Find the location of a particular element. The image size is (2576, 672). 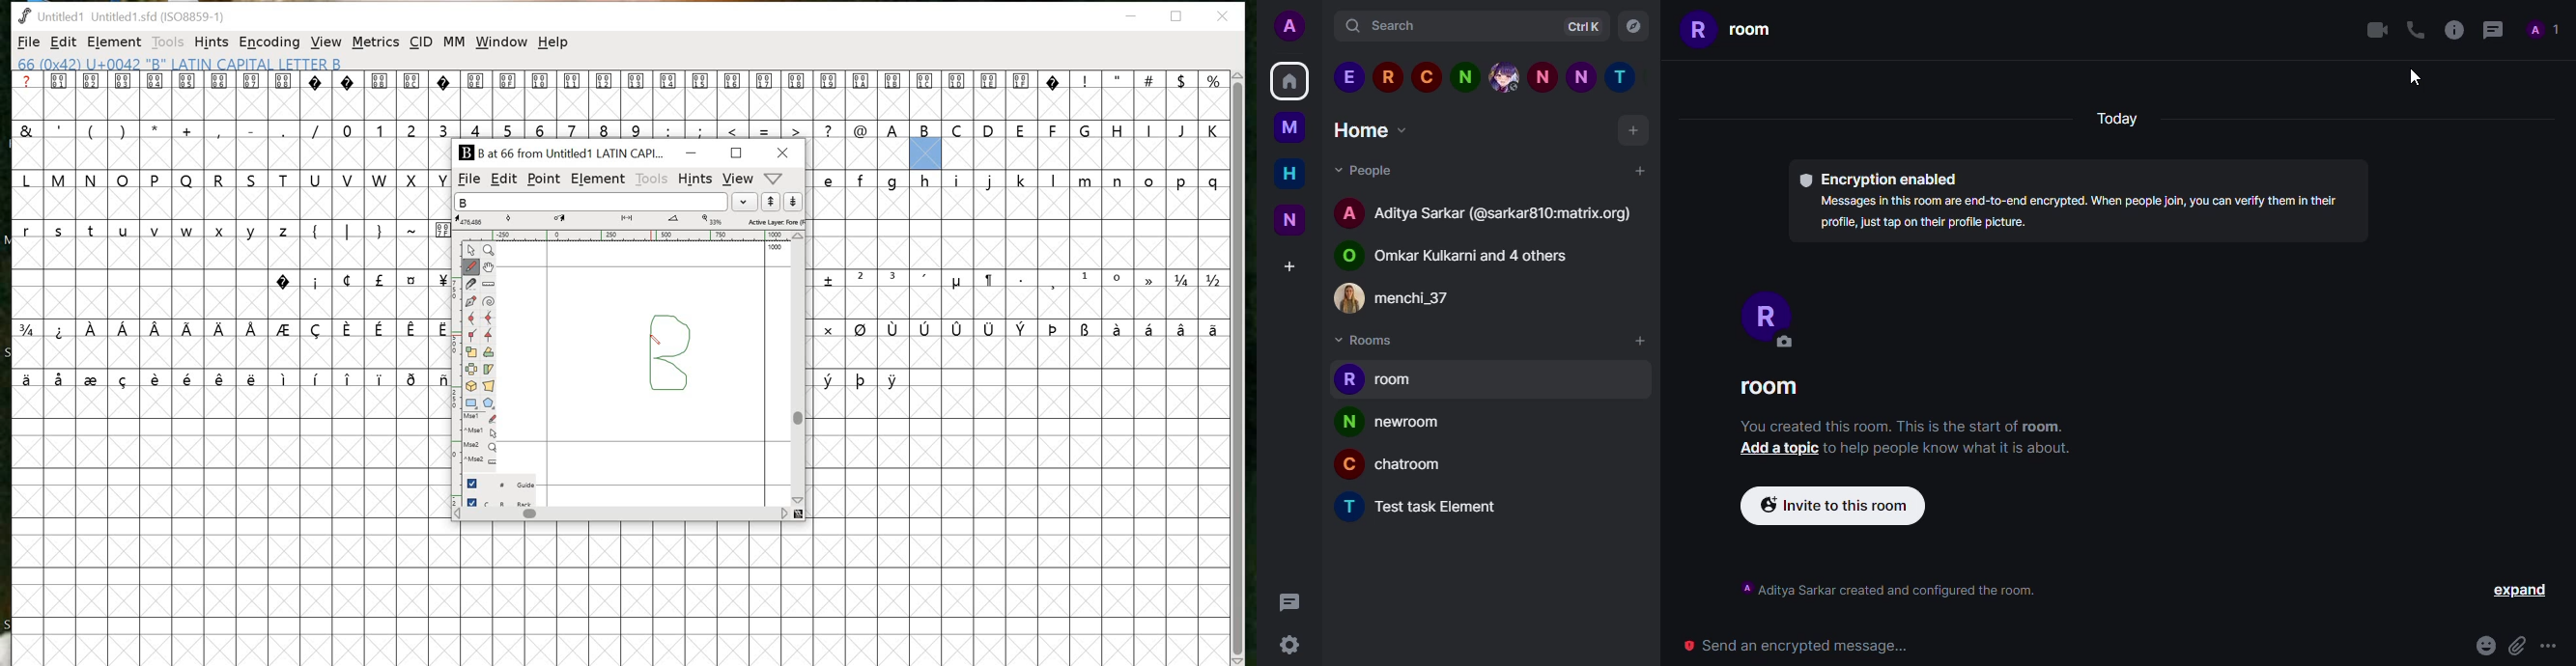

Aditya Sarkar created and configured the room. is located at coordinates (1892, 589).